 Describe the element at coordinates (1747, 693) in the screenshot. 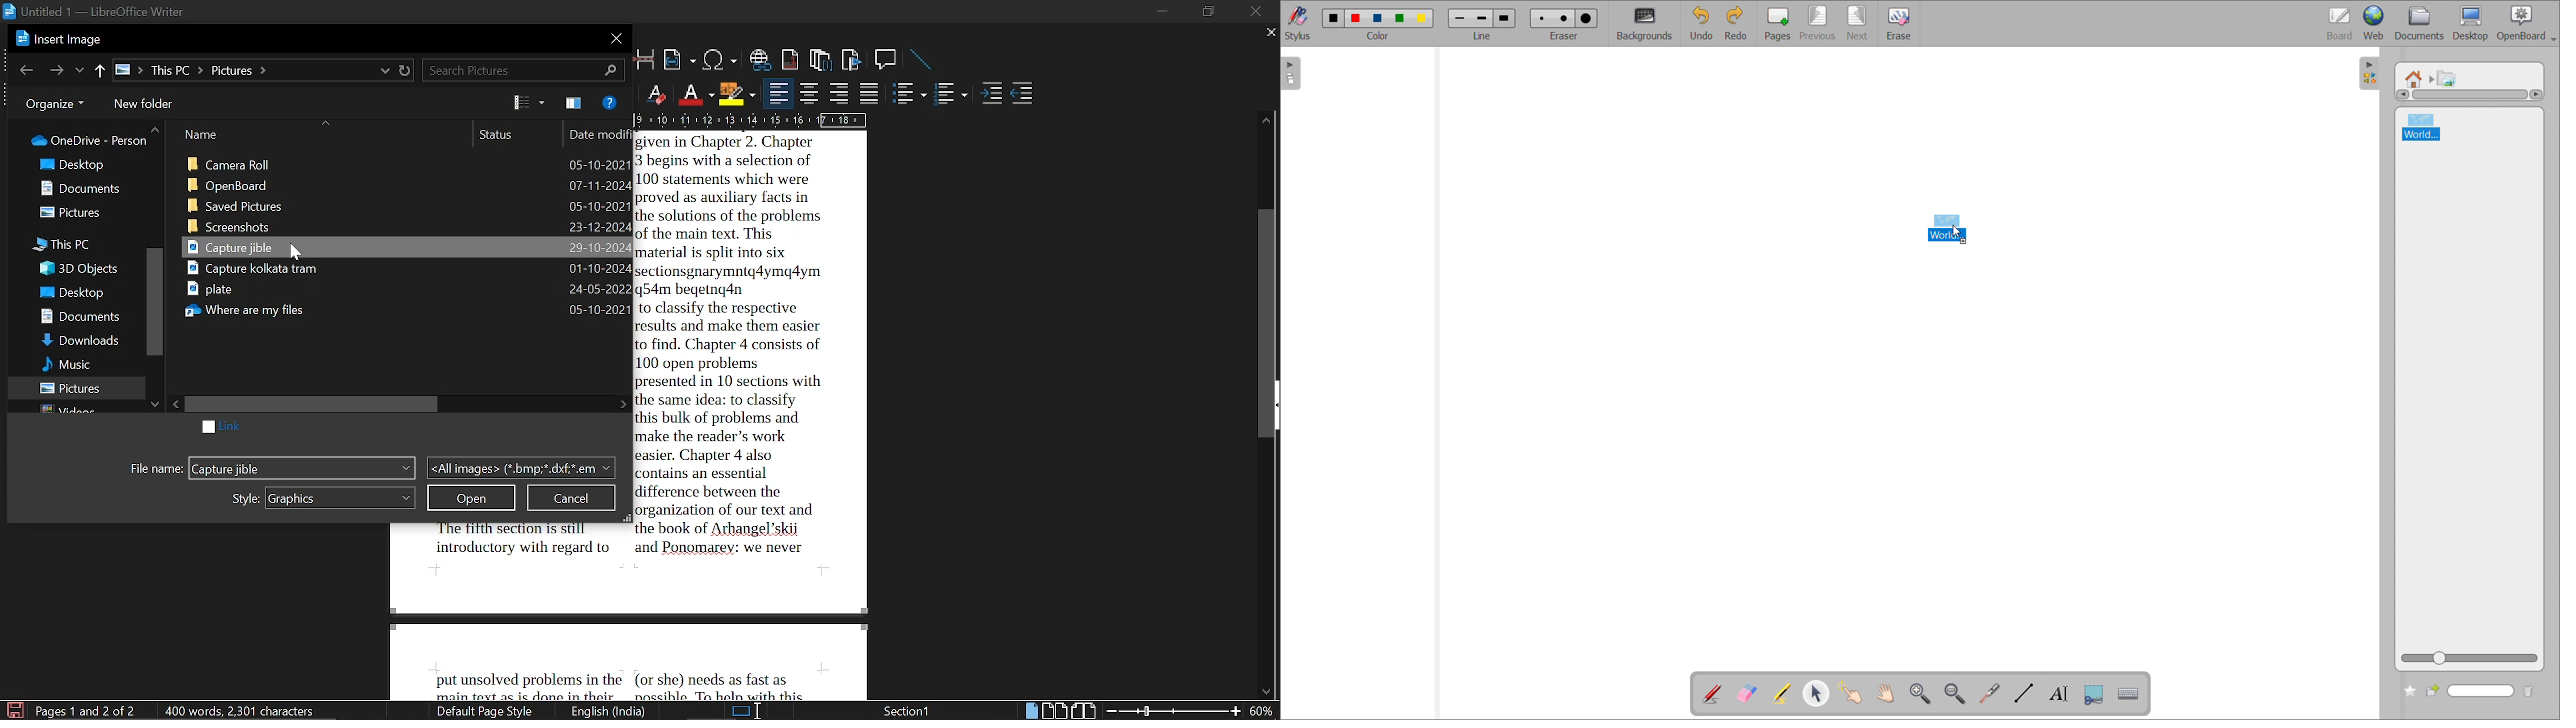

I see `erase annotation` at that location.